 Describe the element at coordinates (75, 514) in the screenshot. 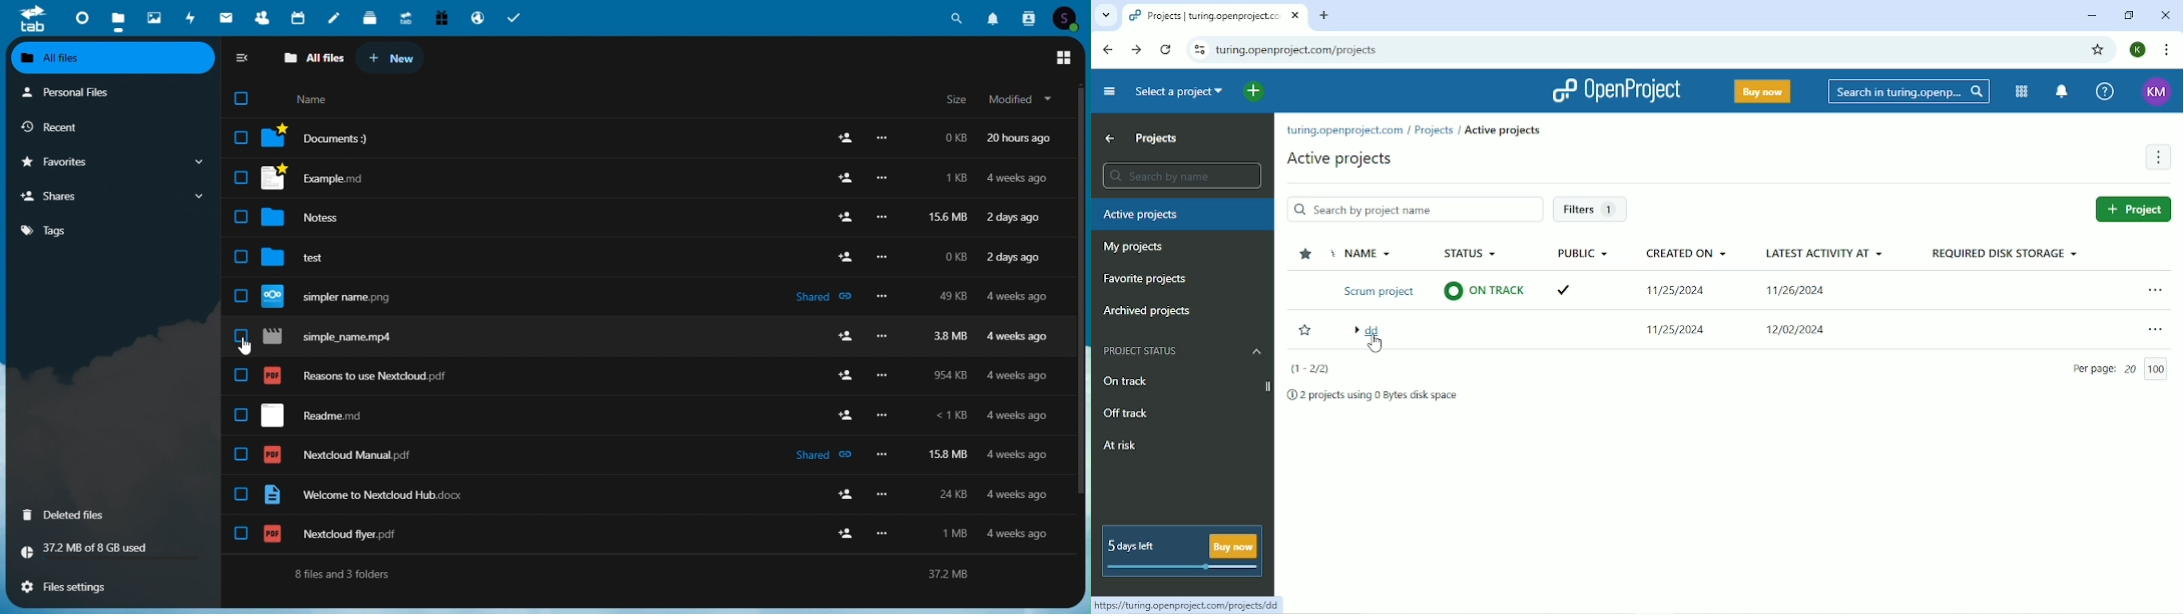

I see `Deleted files` at that location.